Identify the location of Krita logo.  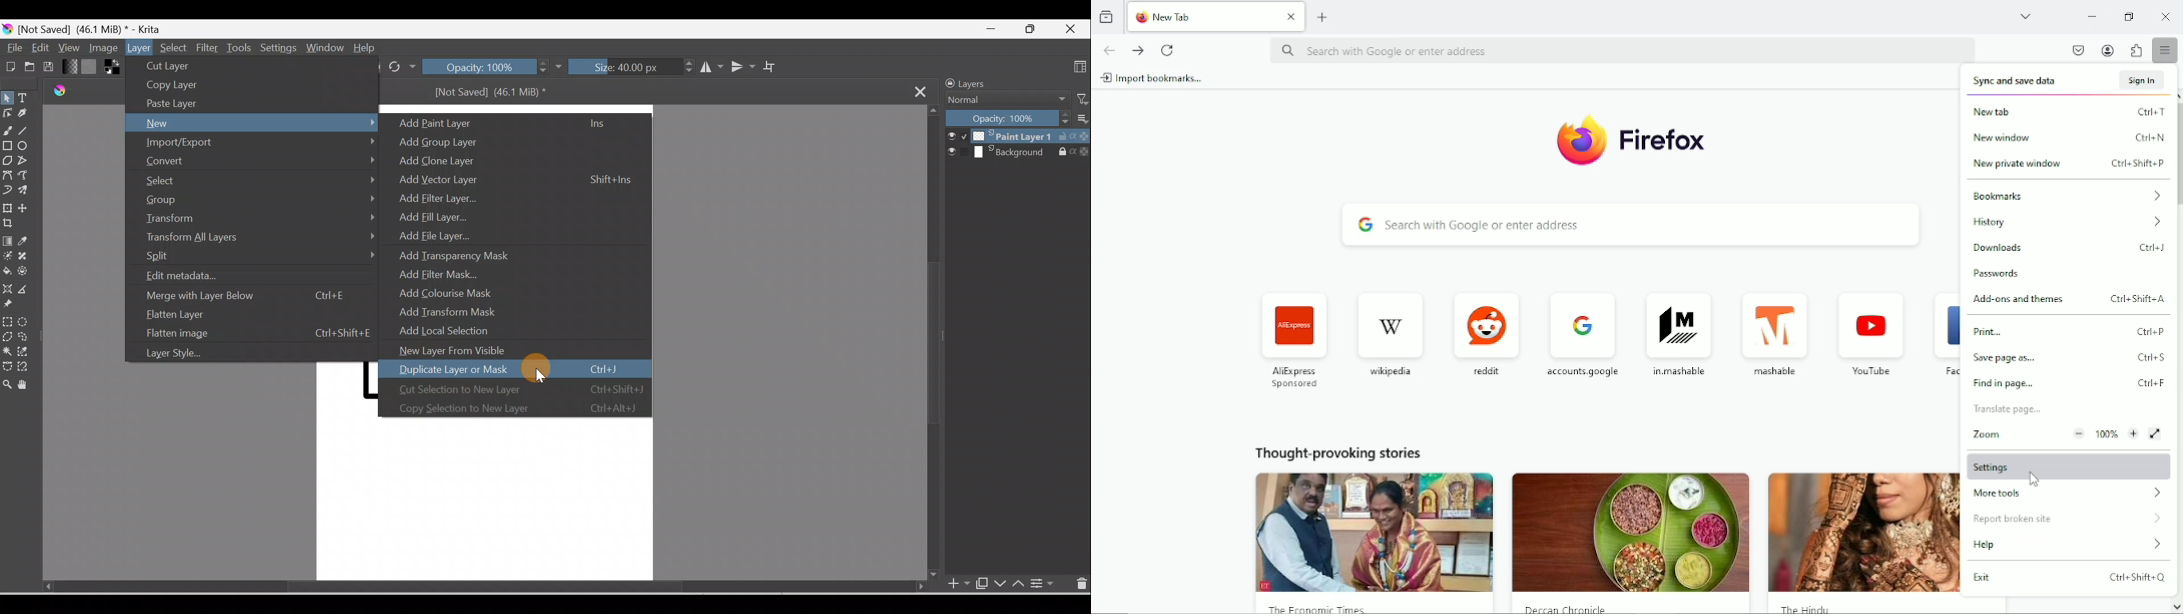
(7, 30).